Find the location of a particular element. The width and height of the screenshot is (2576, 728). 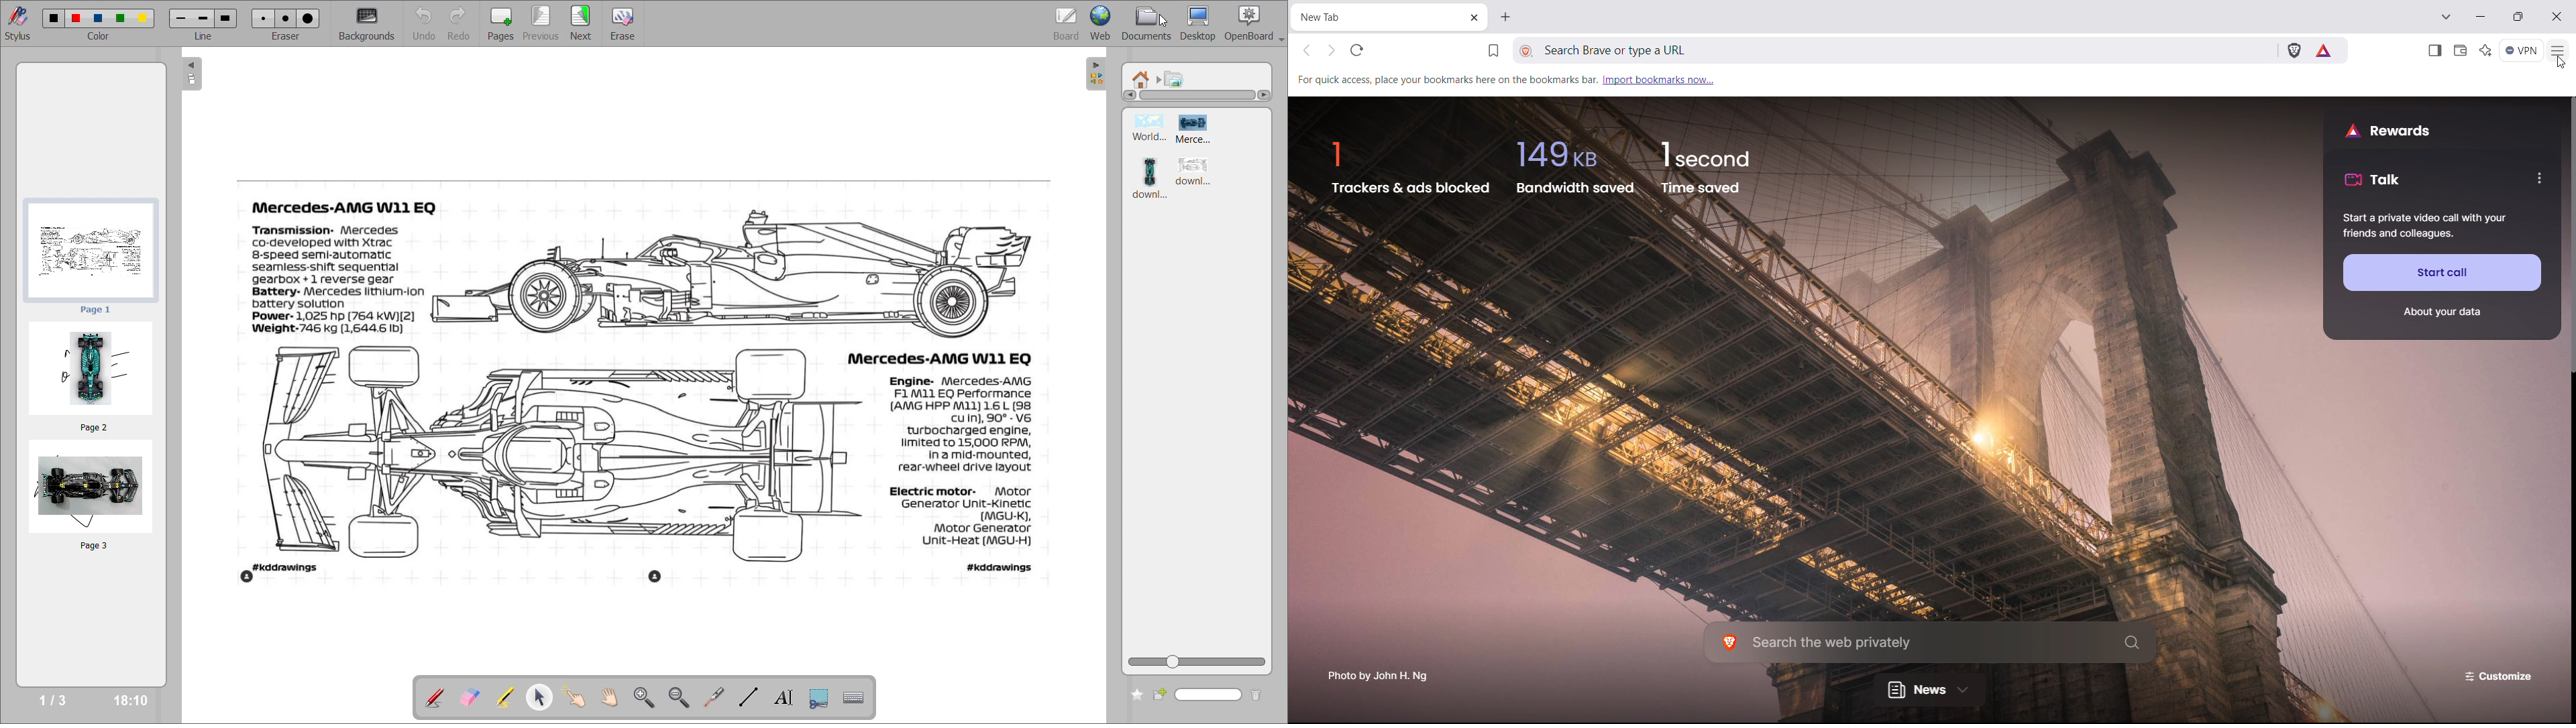

click to go forward, hold to see history is located at coordinates (1332, 50).